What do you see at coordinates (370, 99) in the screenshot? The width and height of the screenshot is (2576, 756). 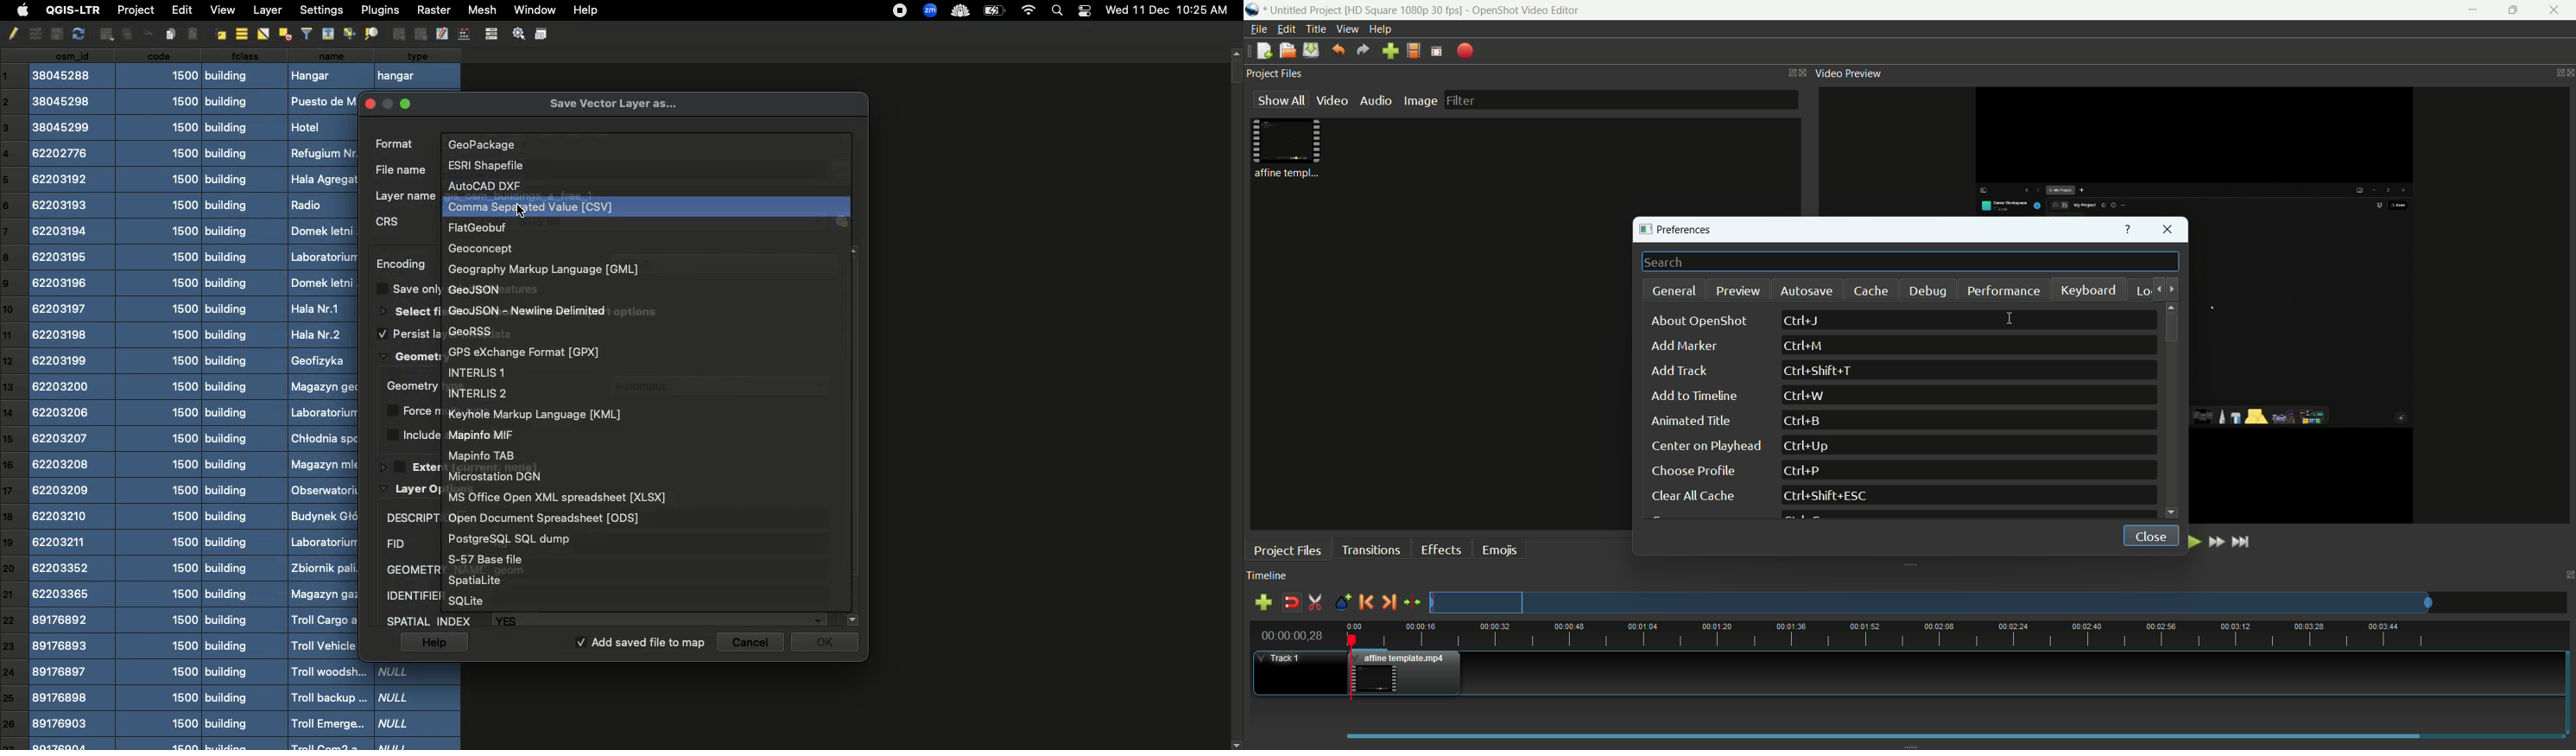 I see `close` at bounding box center [370, 99].